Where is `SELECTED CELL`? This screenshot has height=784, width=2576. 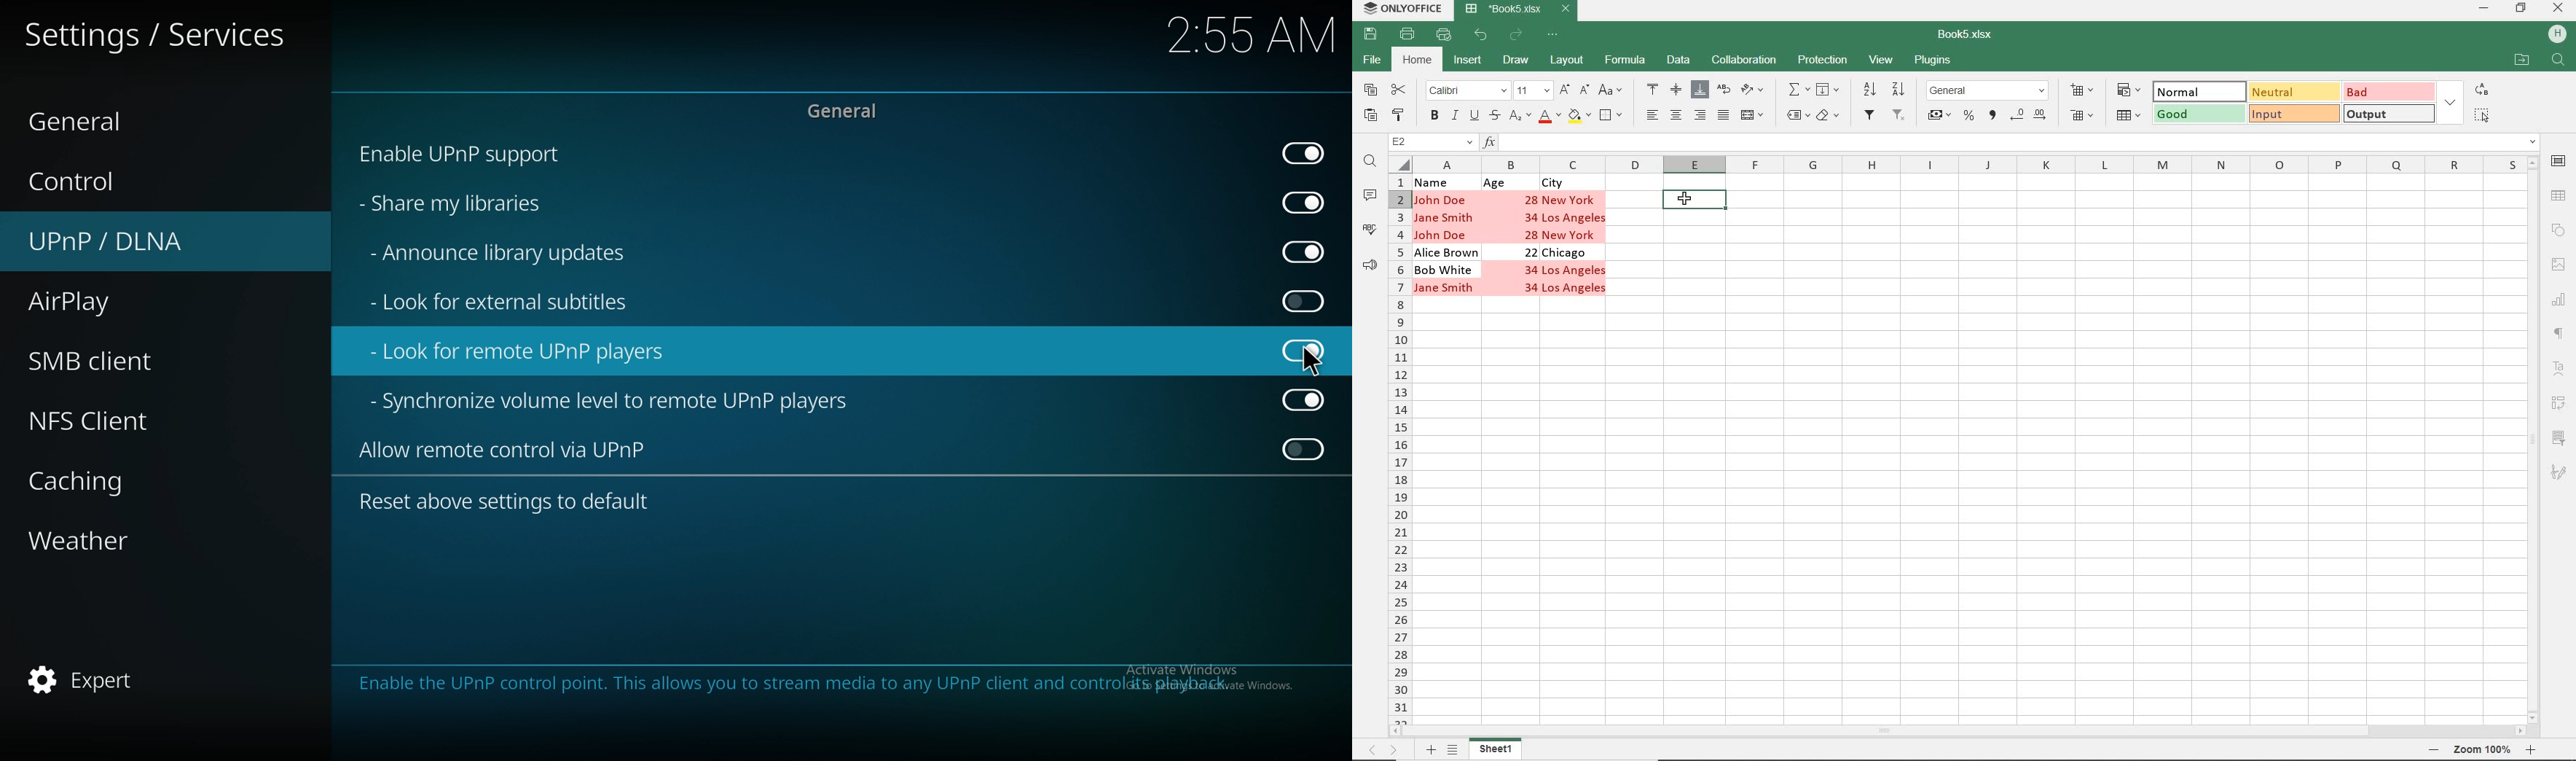
SELECTED CELL is located at coordinates (1695, 202).